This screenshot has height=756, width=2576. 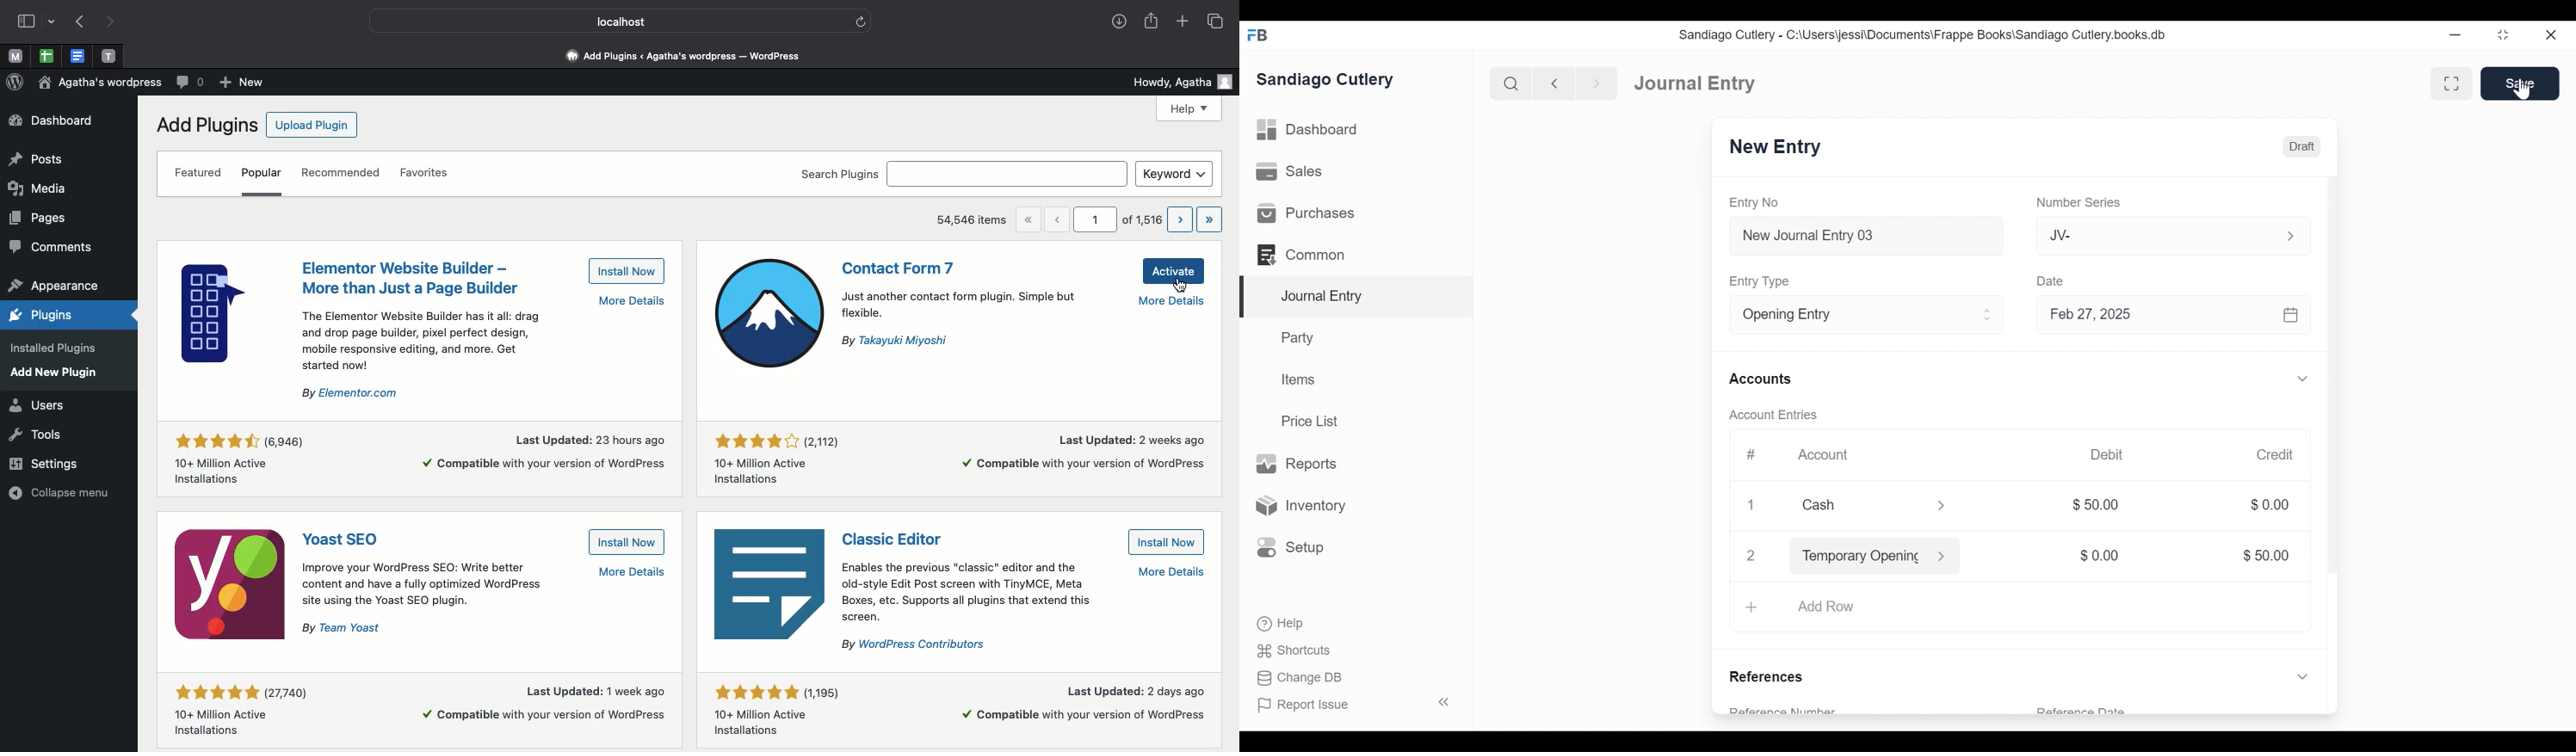 What do you see at coordinates (2524, 88) in the screenshot?
I see `Cursor` at bounding box center [2524, 88].